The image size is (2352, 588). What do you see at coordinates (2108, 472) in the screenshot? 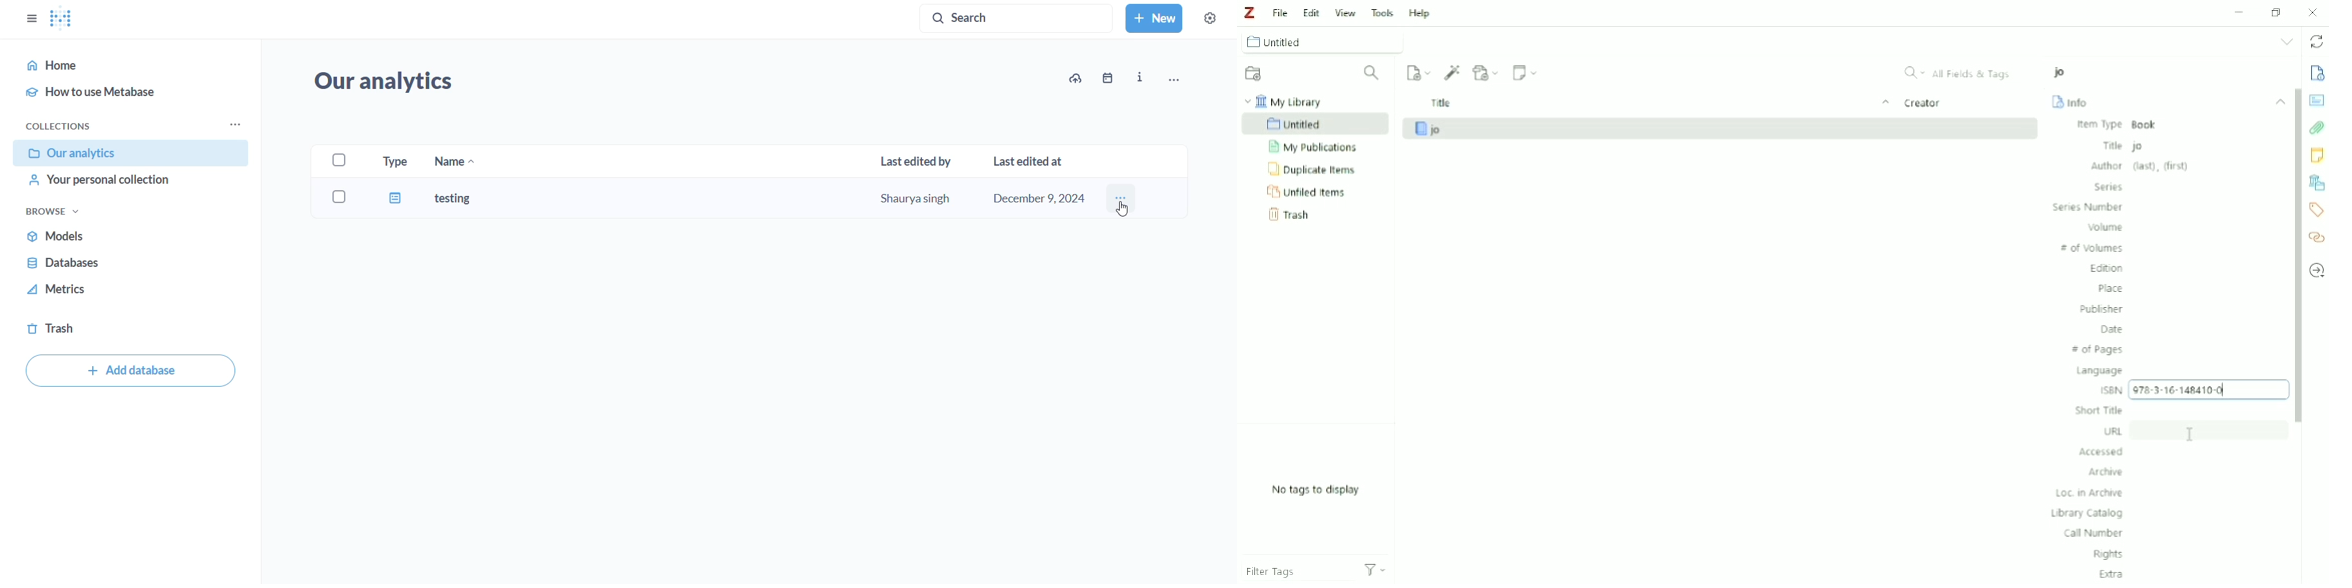
I see `Archive` at bounding box center [2108, 472].